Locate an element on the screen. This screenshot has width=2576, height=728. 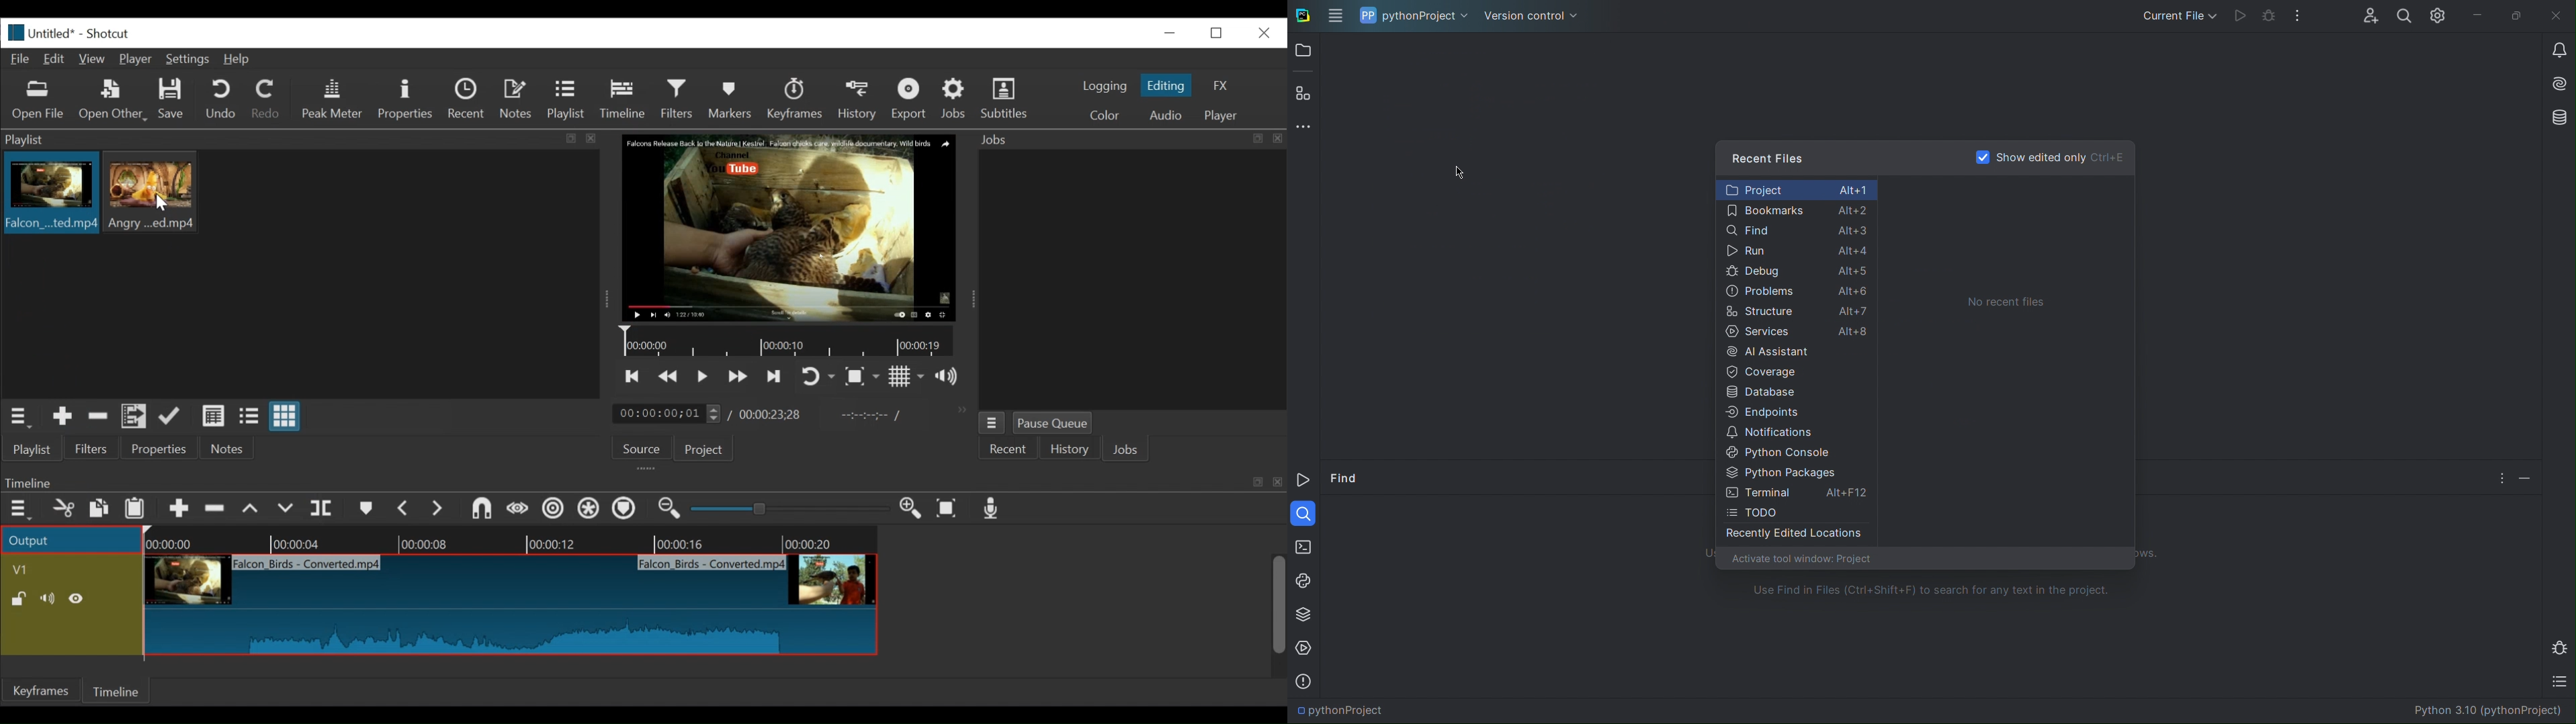
media viewer is located at coordinates (787, 227).